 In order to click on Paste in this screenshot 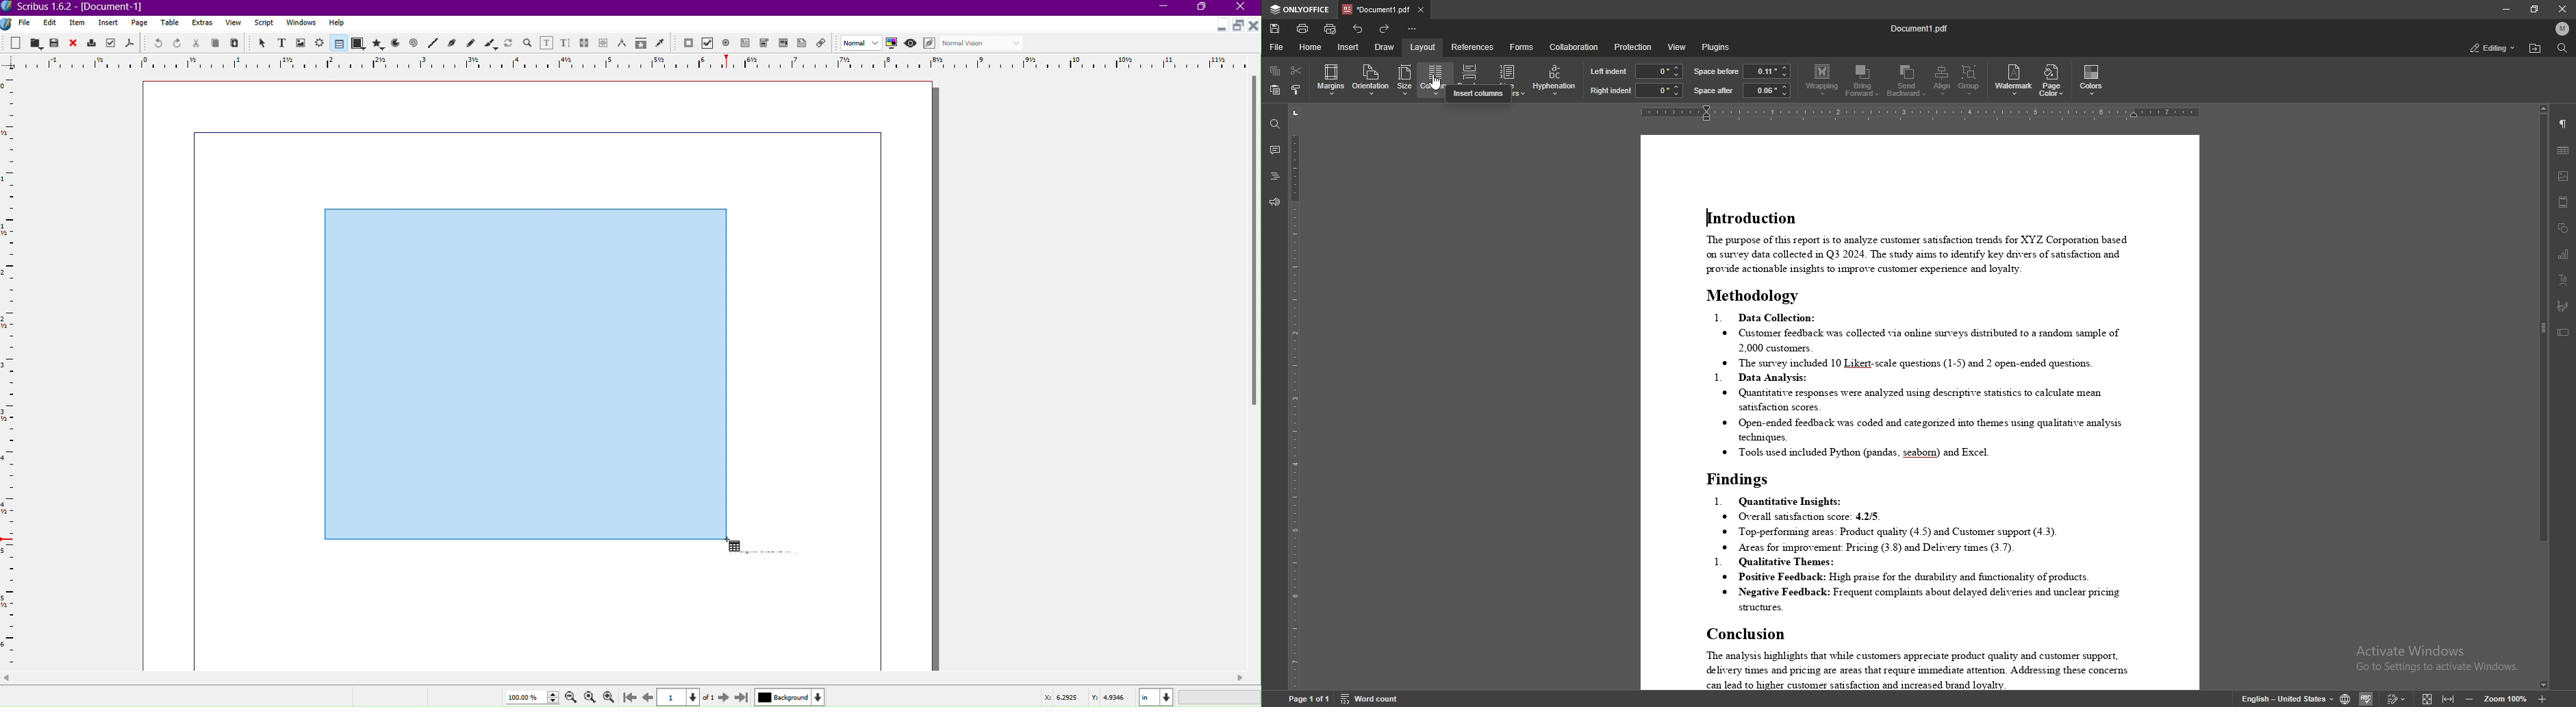, I will do `click(236, 43)`.